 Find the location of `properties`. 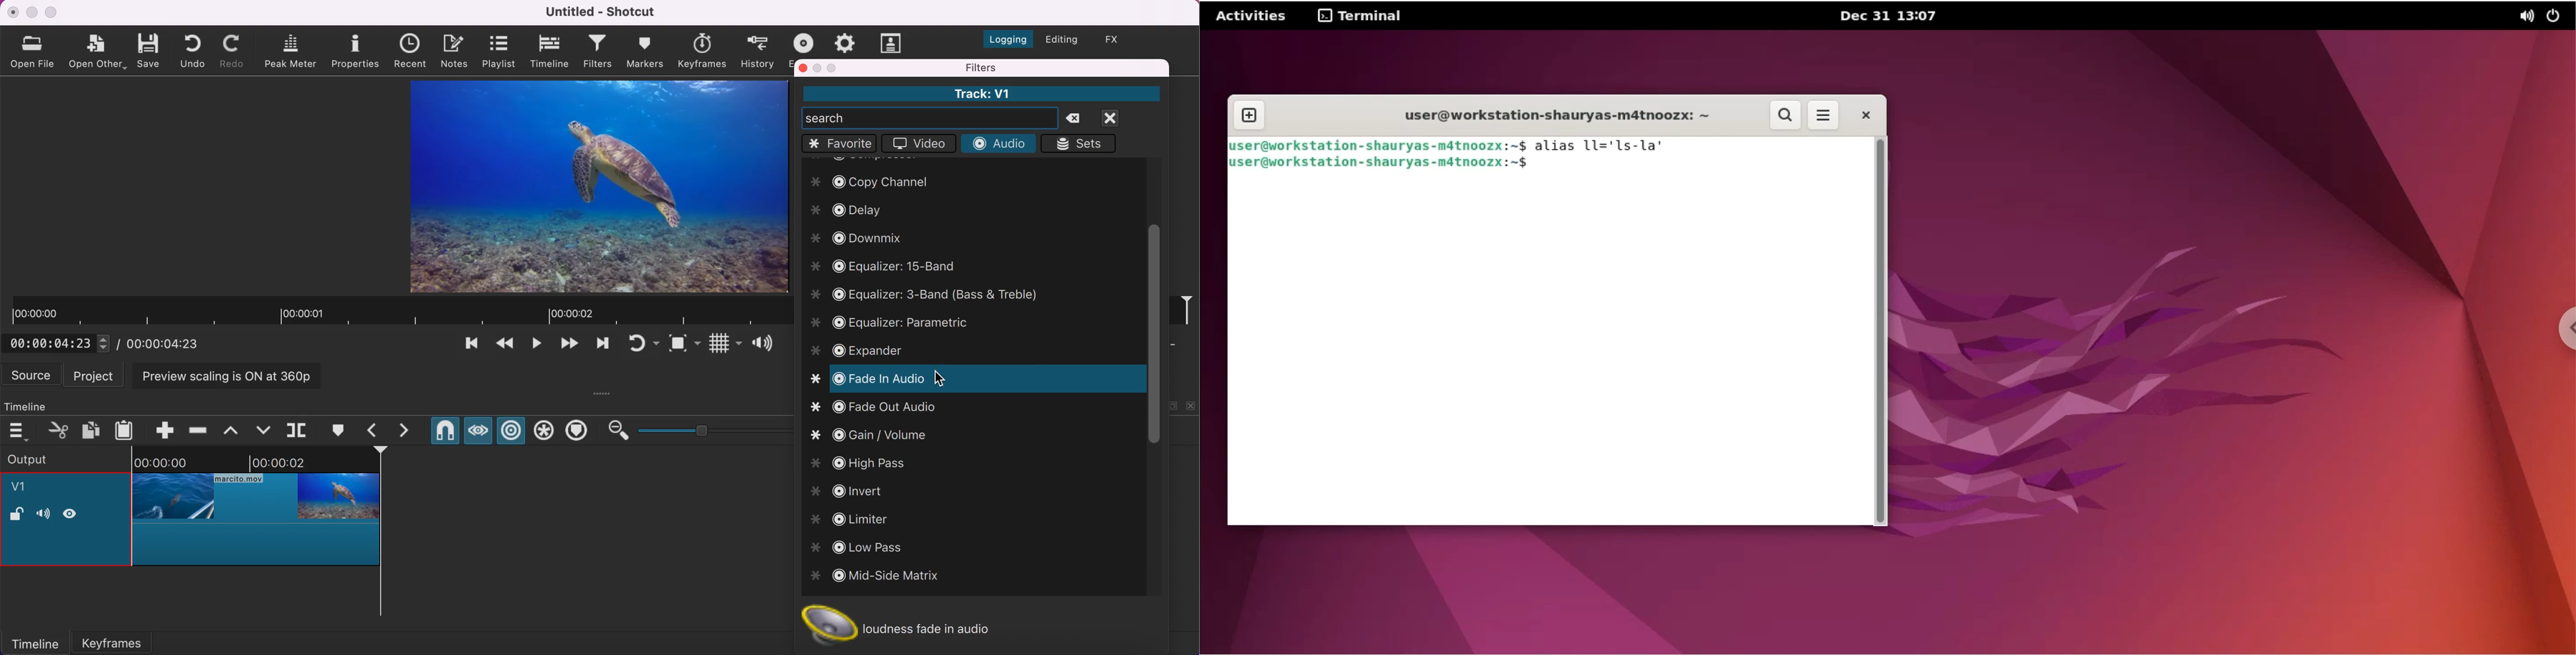

properties is located at coordinates (357, 50).